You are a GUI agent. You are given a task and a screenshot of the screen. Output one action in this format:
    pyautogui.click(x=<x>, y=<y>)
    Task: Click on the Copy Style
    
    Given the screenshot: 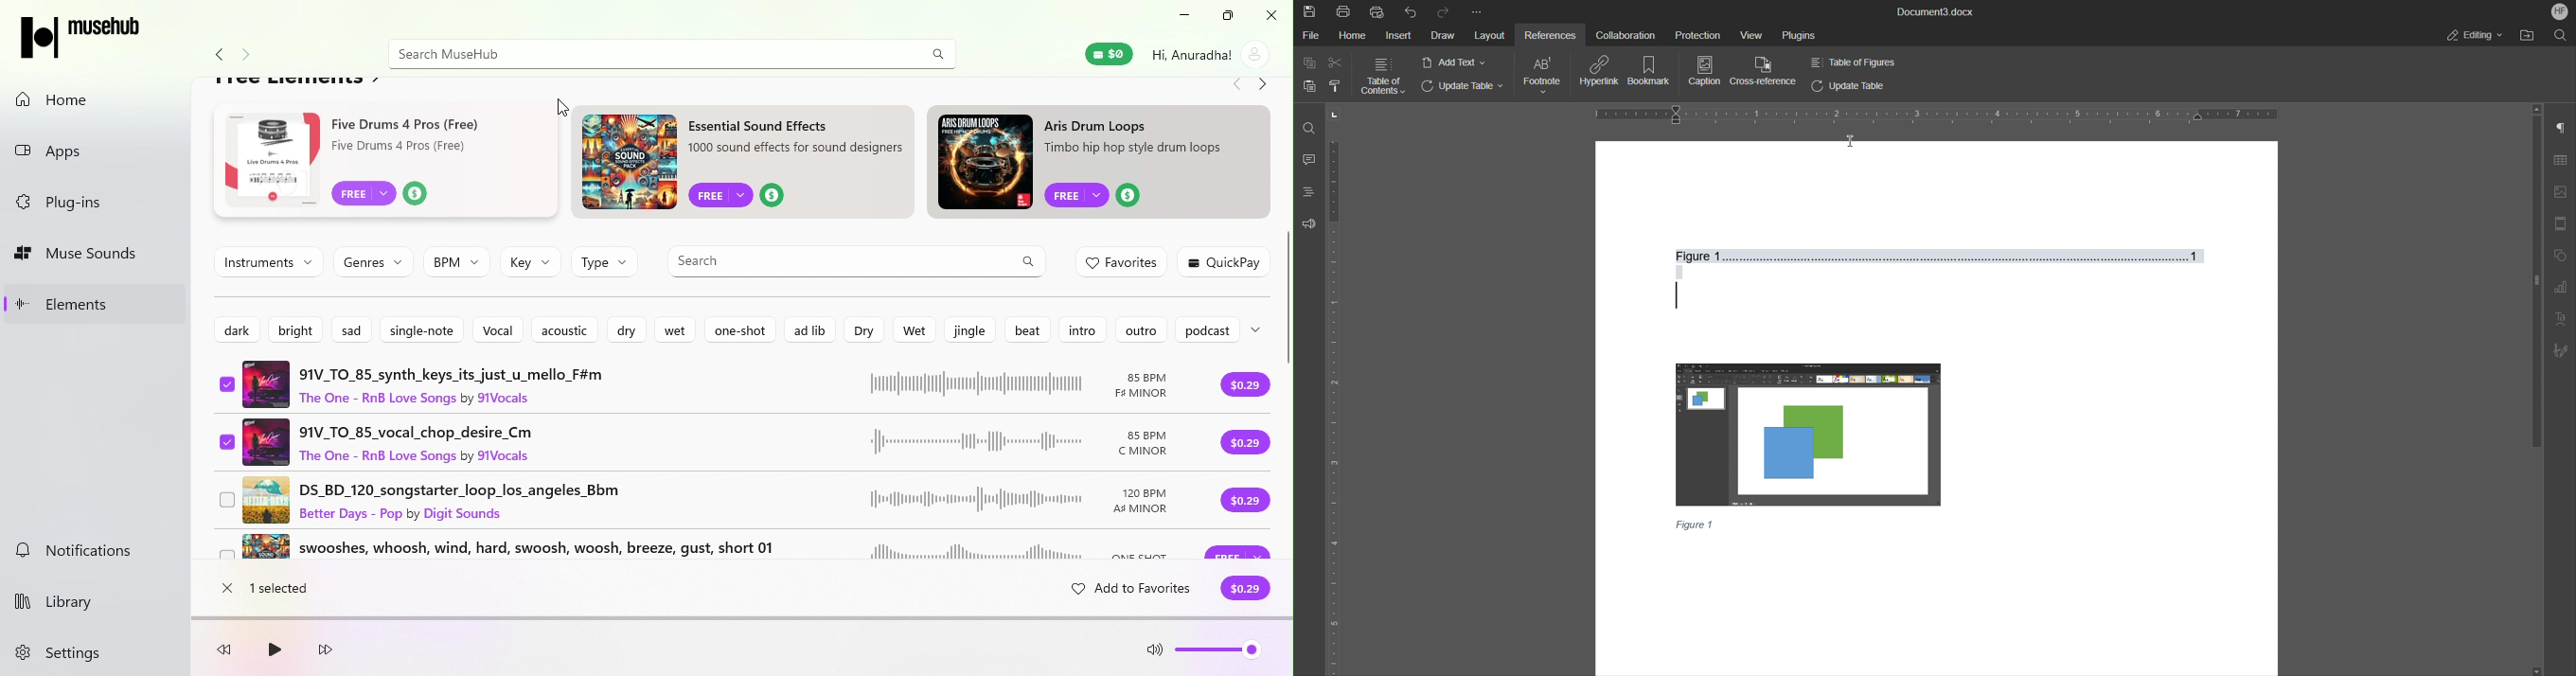 What is the action you would take?
    pyautogui.click(x=1335, y=86)
    